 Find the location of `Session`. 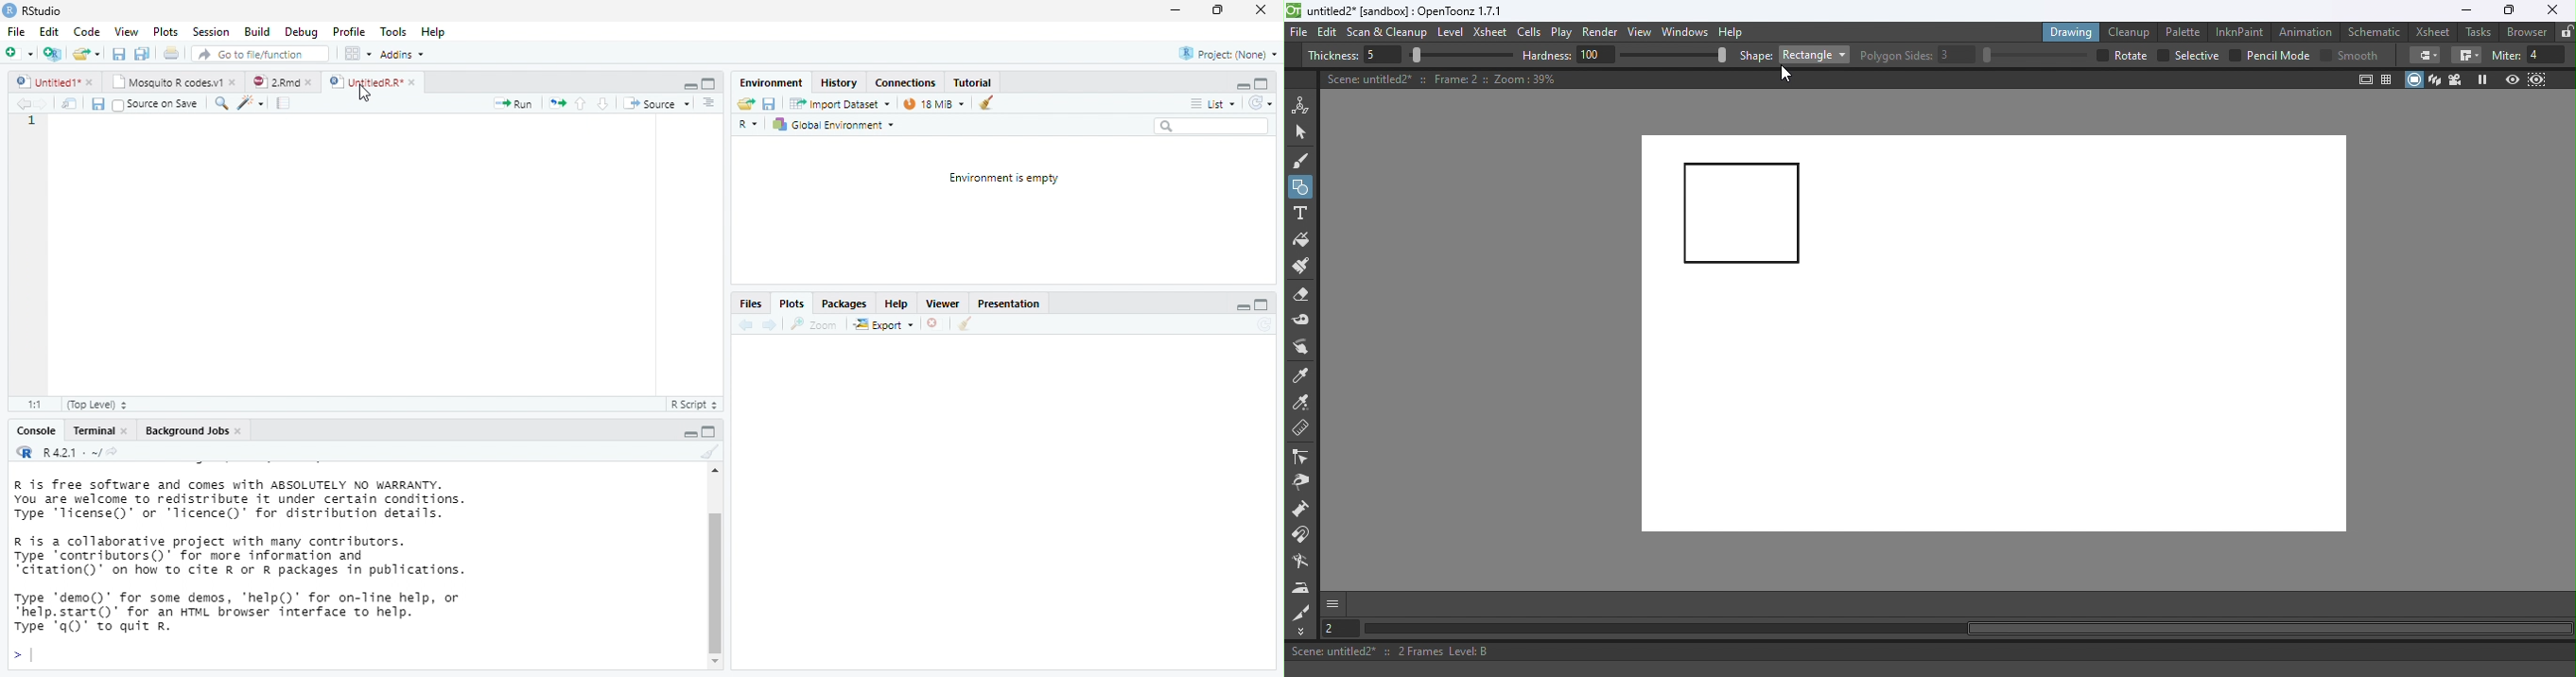

Session is located at coordinates (211, 31).